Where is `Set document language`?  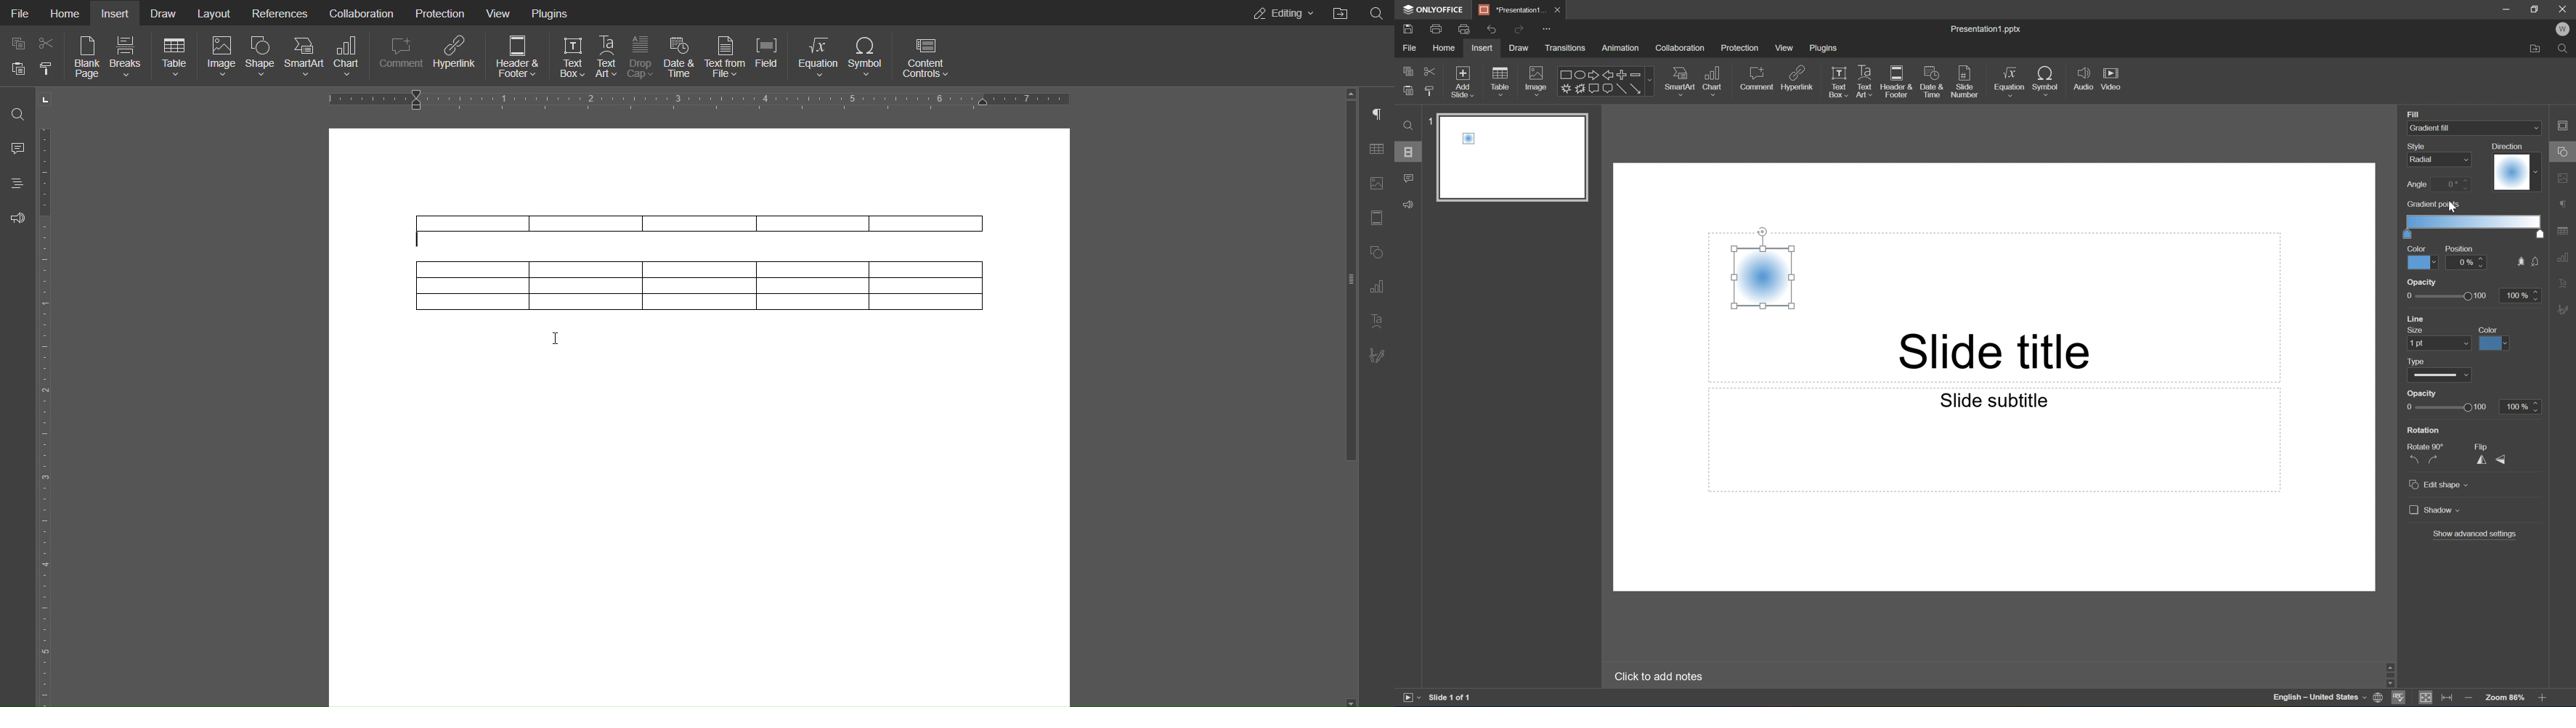
Set document language is located at coordinates (2378, 699).